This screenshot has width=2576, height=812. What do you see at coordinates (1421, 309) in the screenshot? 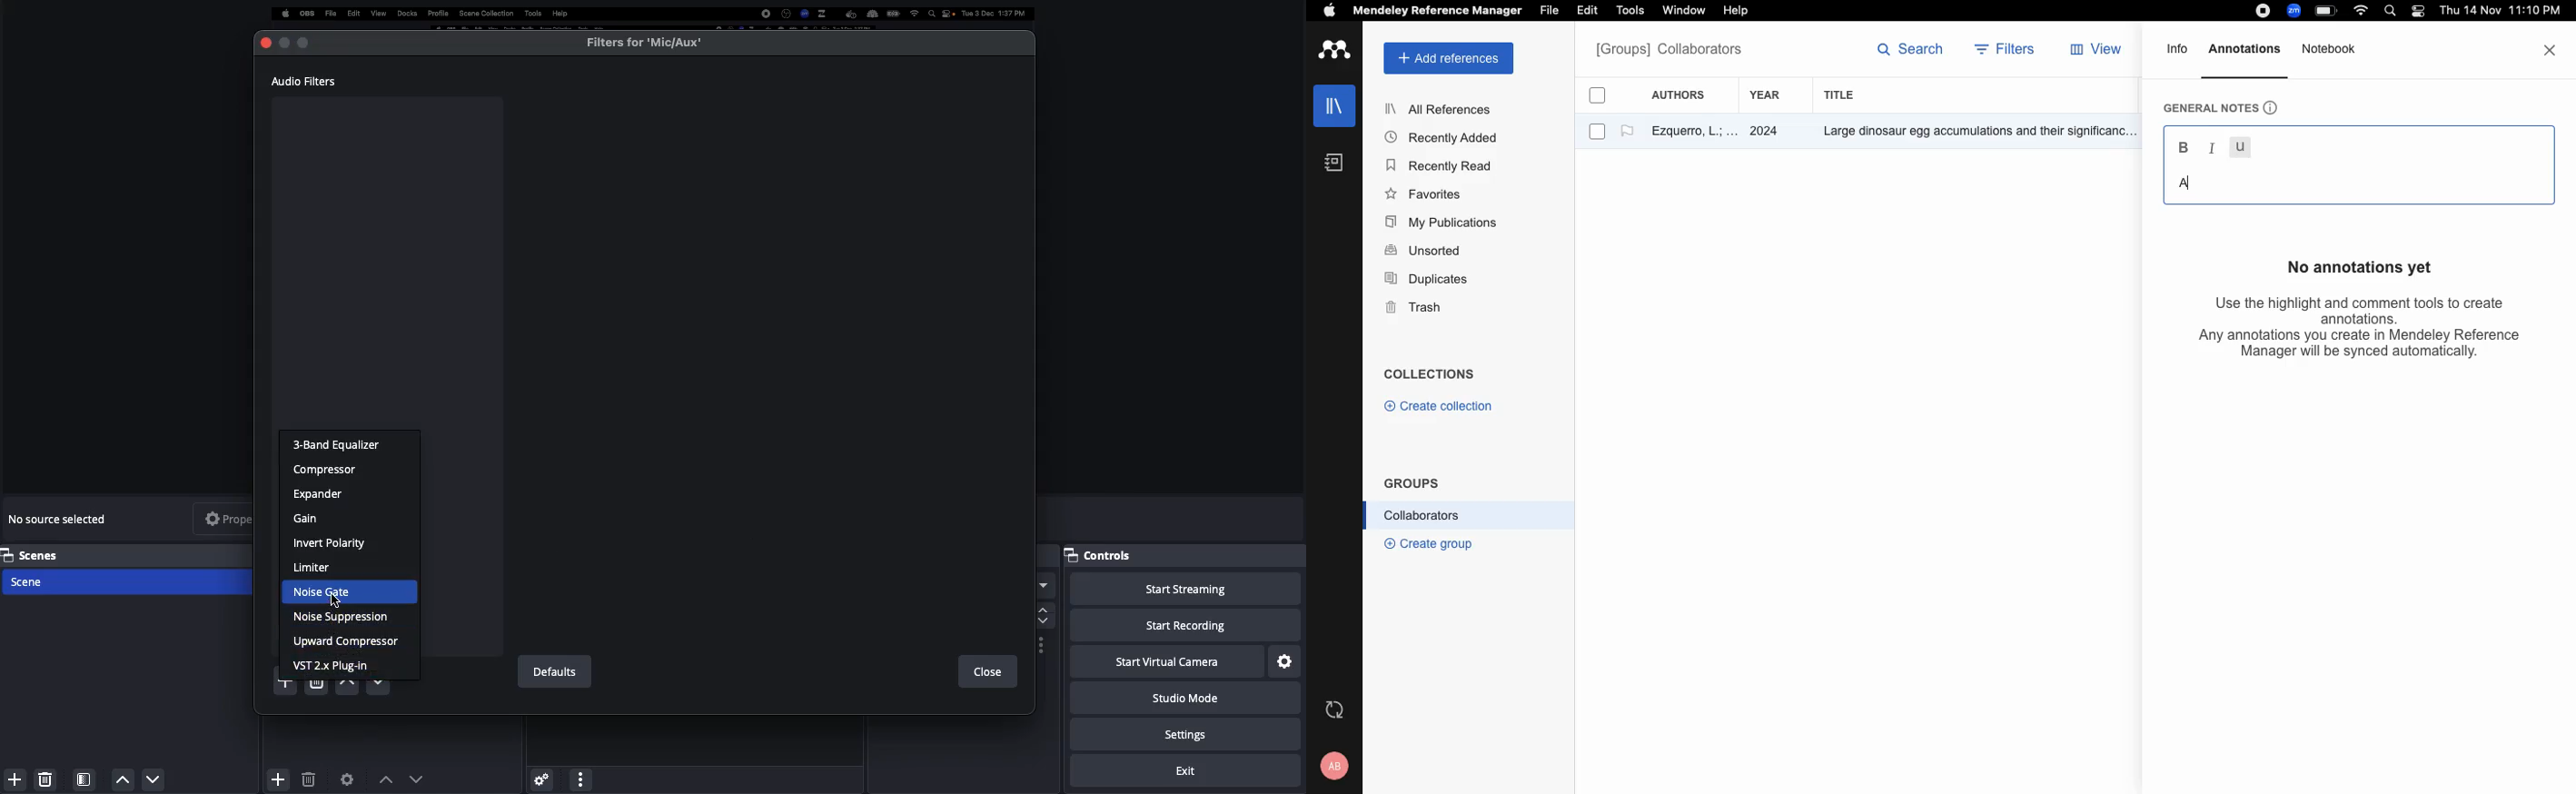
I see `Trash` at bounding box center [1421, 309].